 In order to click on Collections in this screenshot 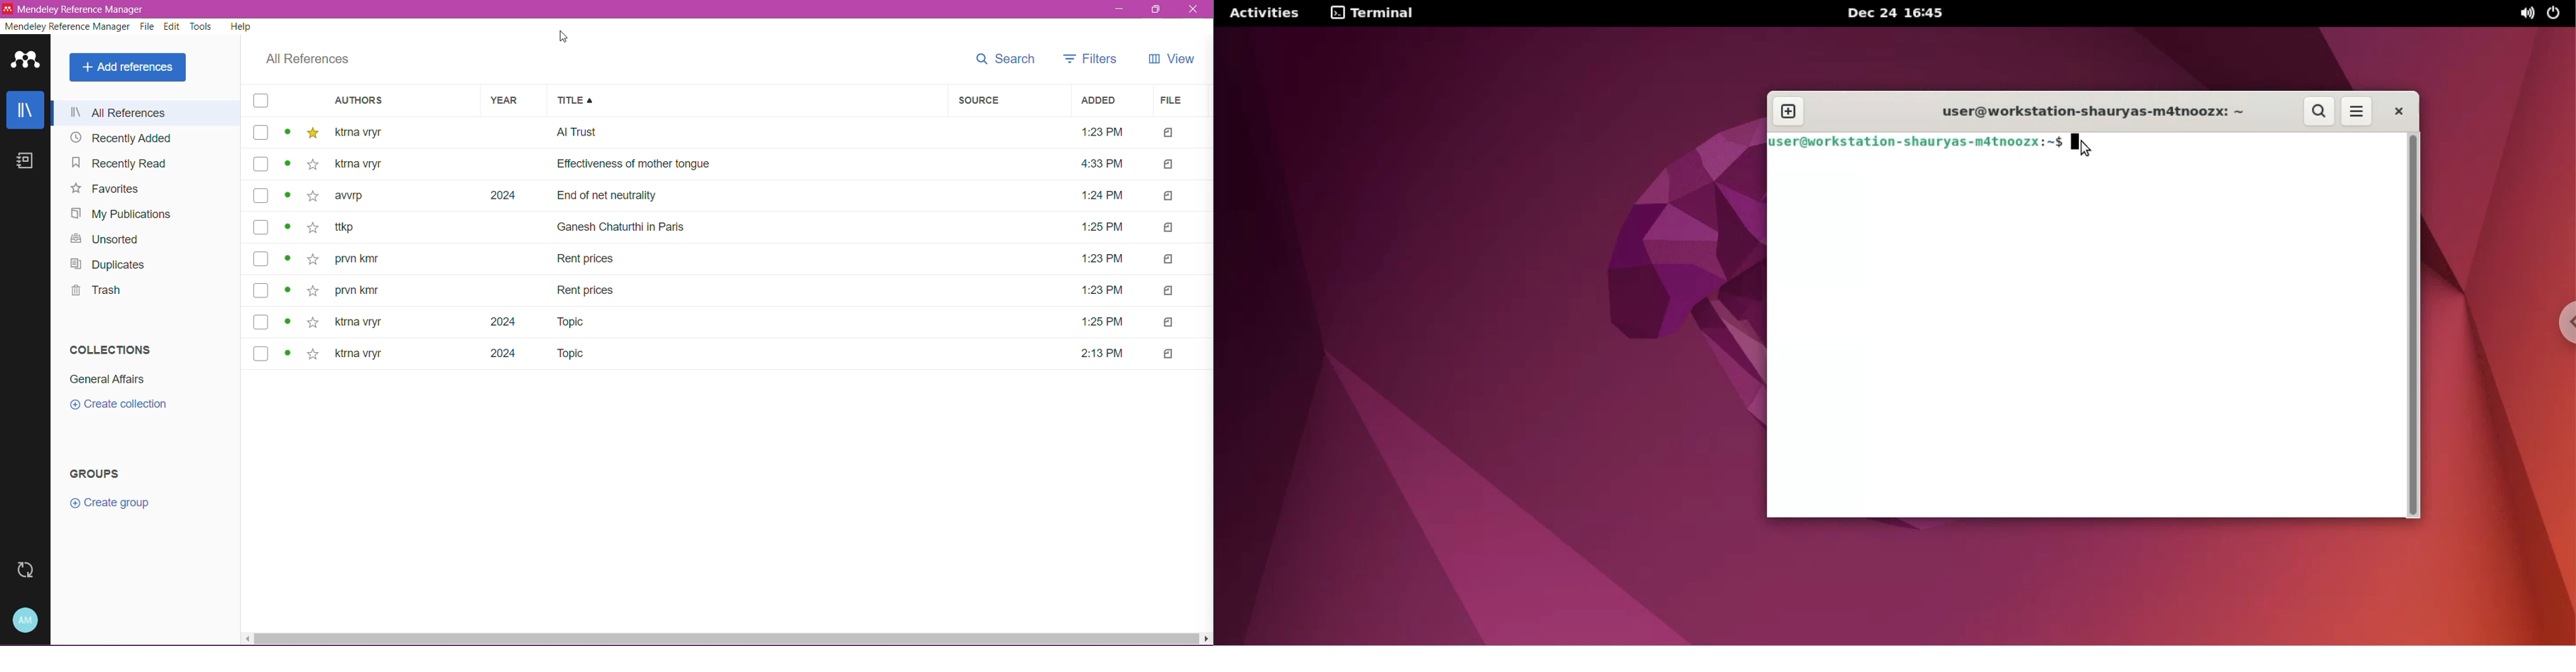, I will do `click(111, 350)`.